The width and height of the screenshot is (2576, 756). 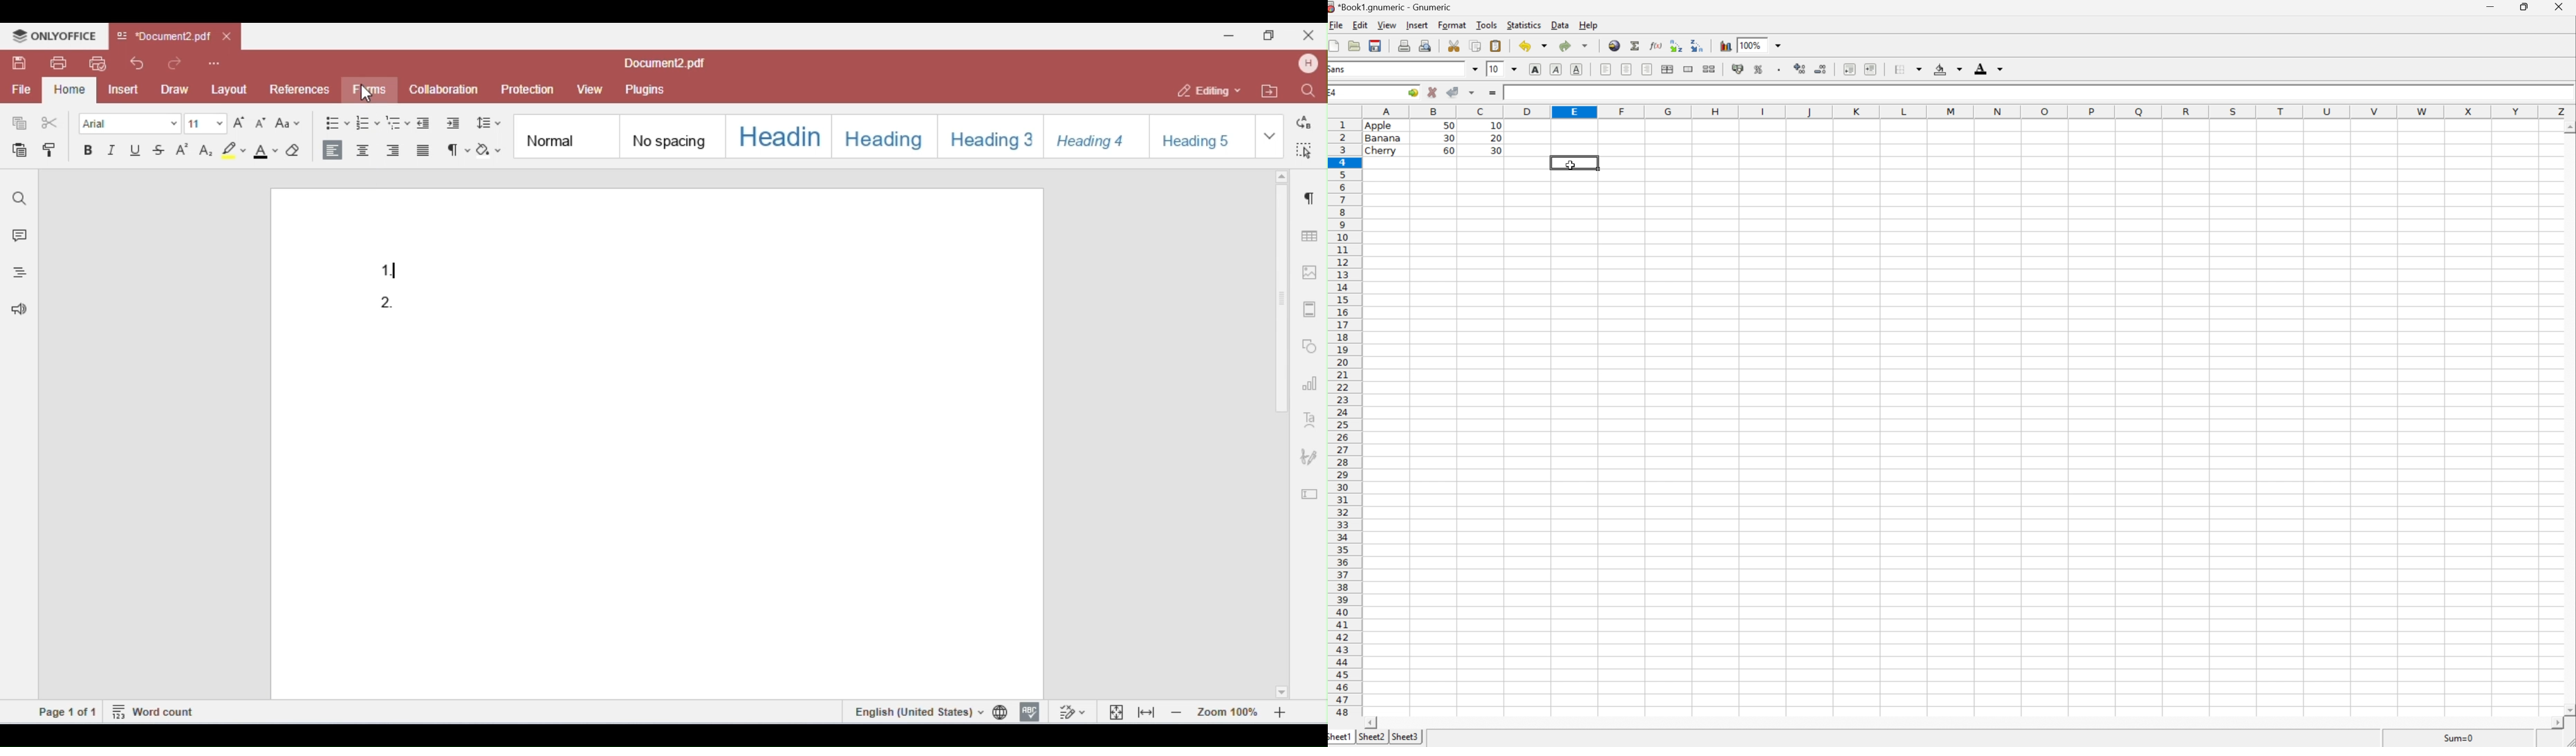 I want to click on undo, so click(x=1534, y=45).